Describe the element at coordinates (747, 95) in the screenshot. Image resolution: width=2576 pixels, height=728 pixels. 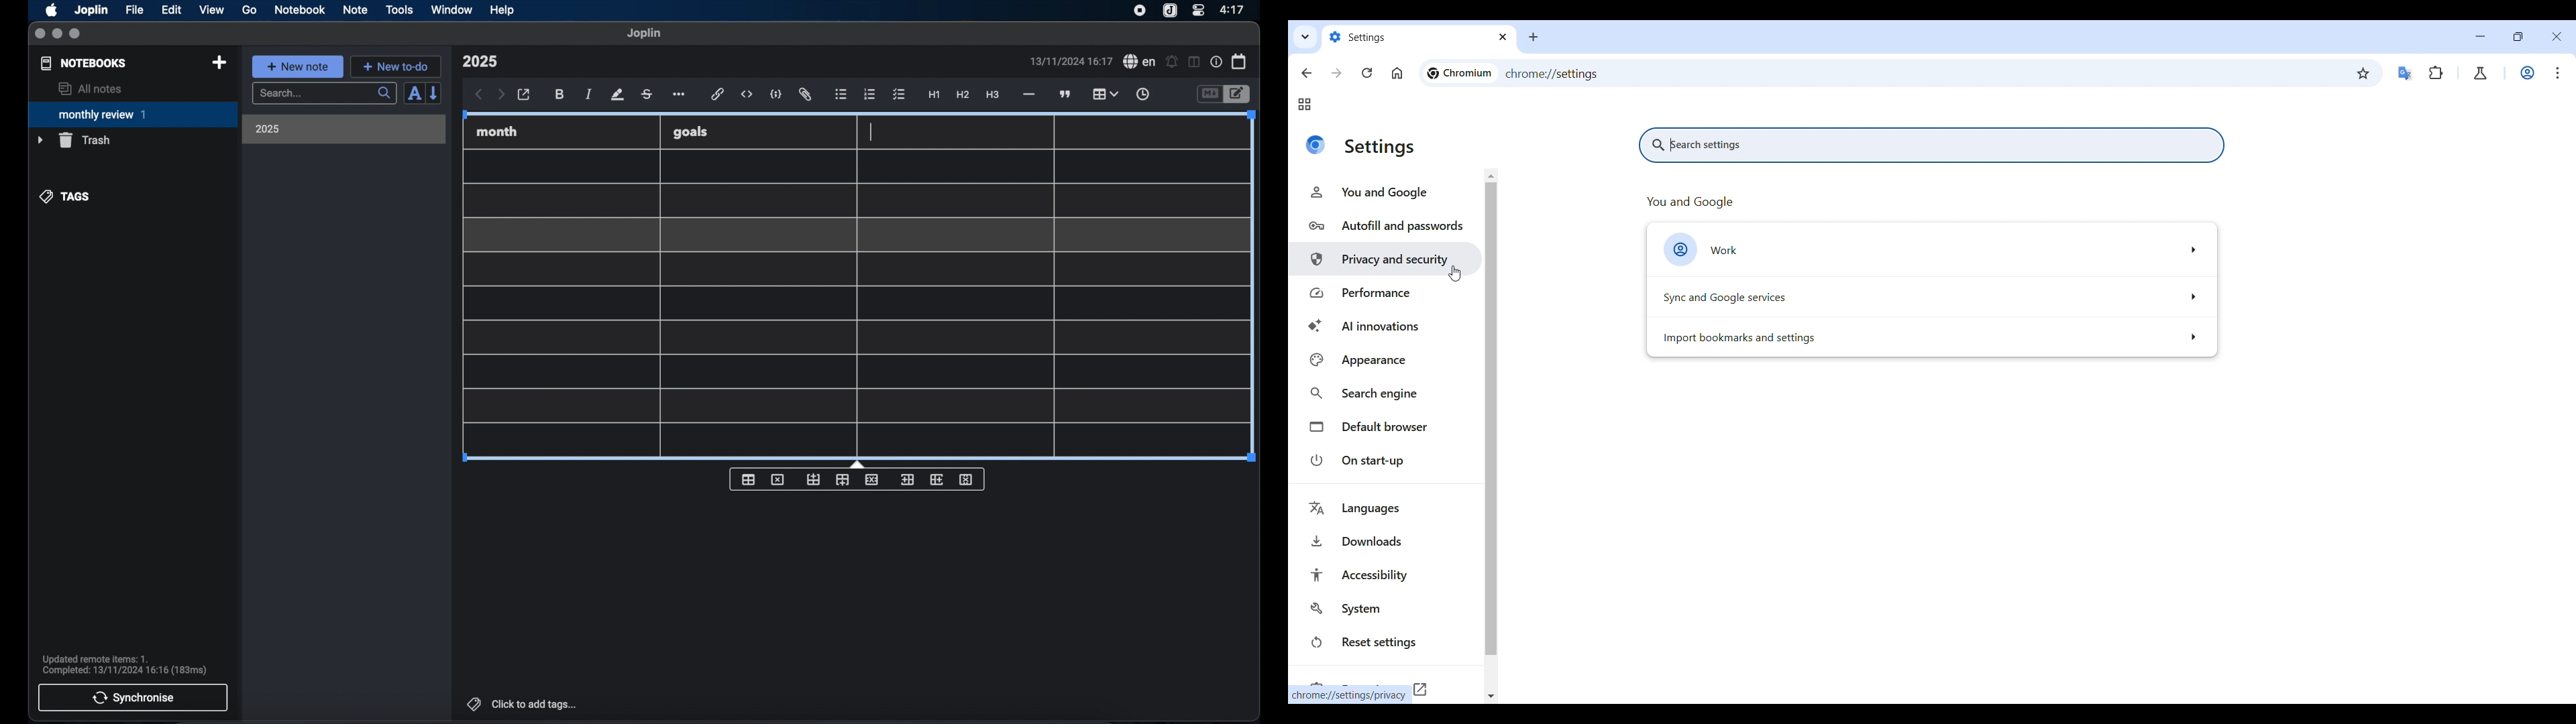
I see `inline code` at that location.